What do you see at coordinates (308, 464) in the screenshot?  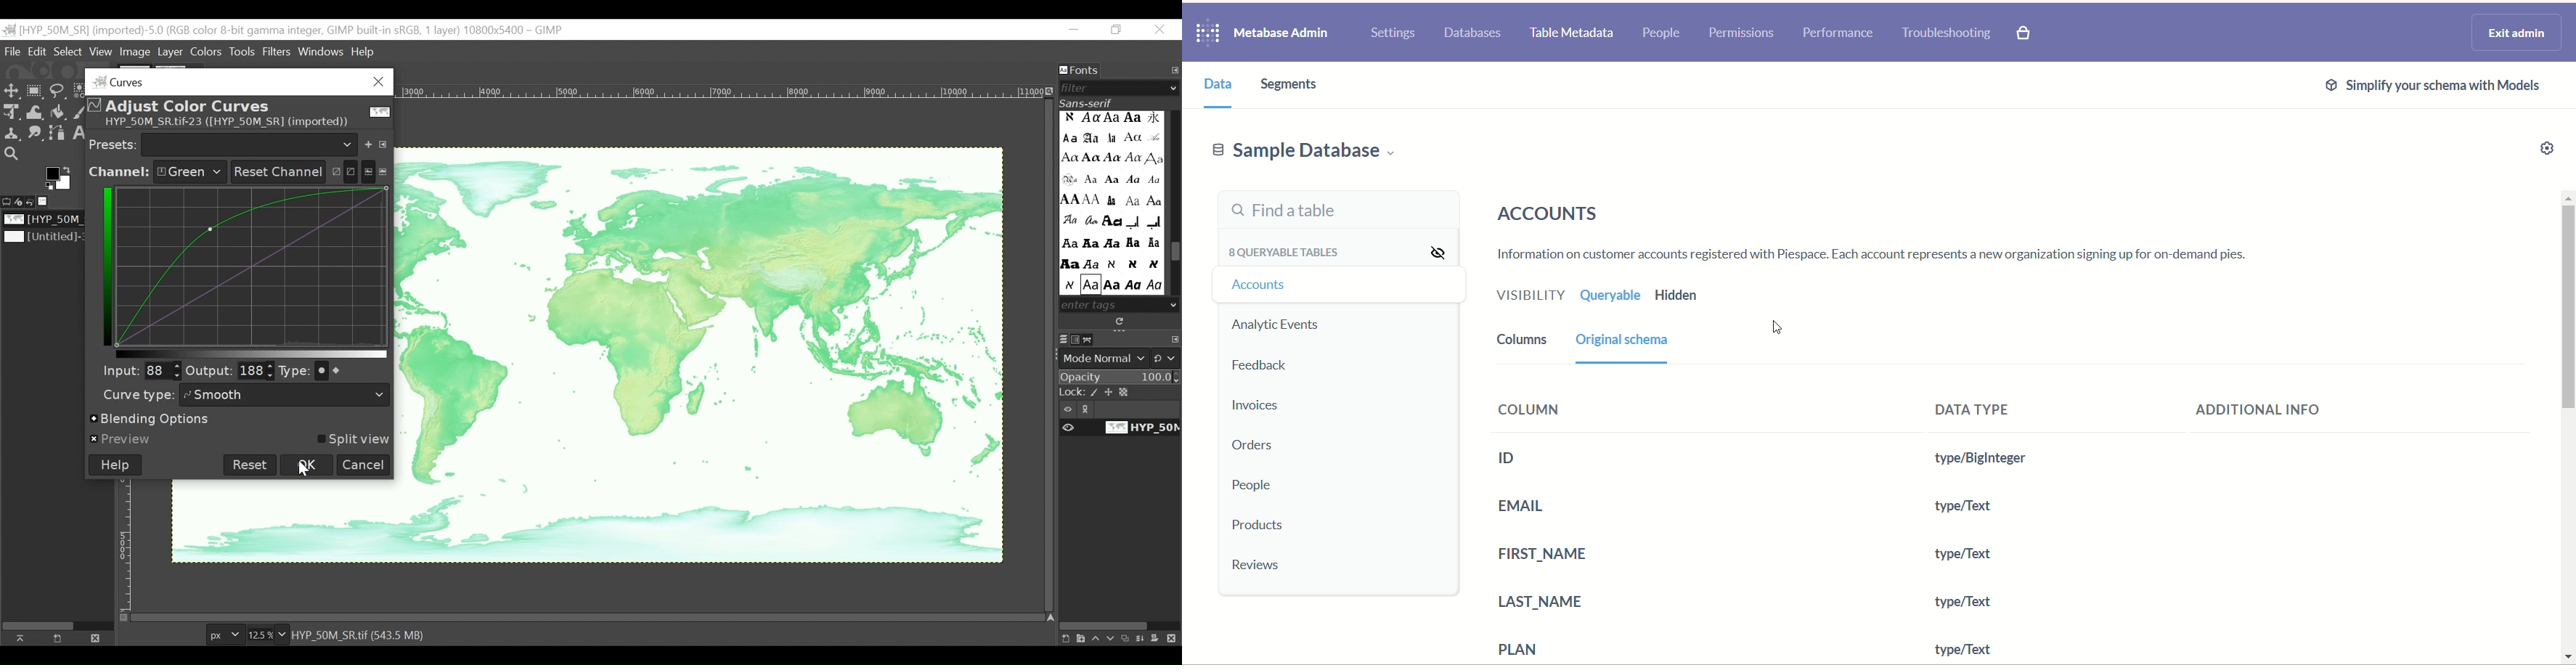 I see `OK` at bounding box center [308, 464].